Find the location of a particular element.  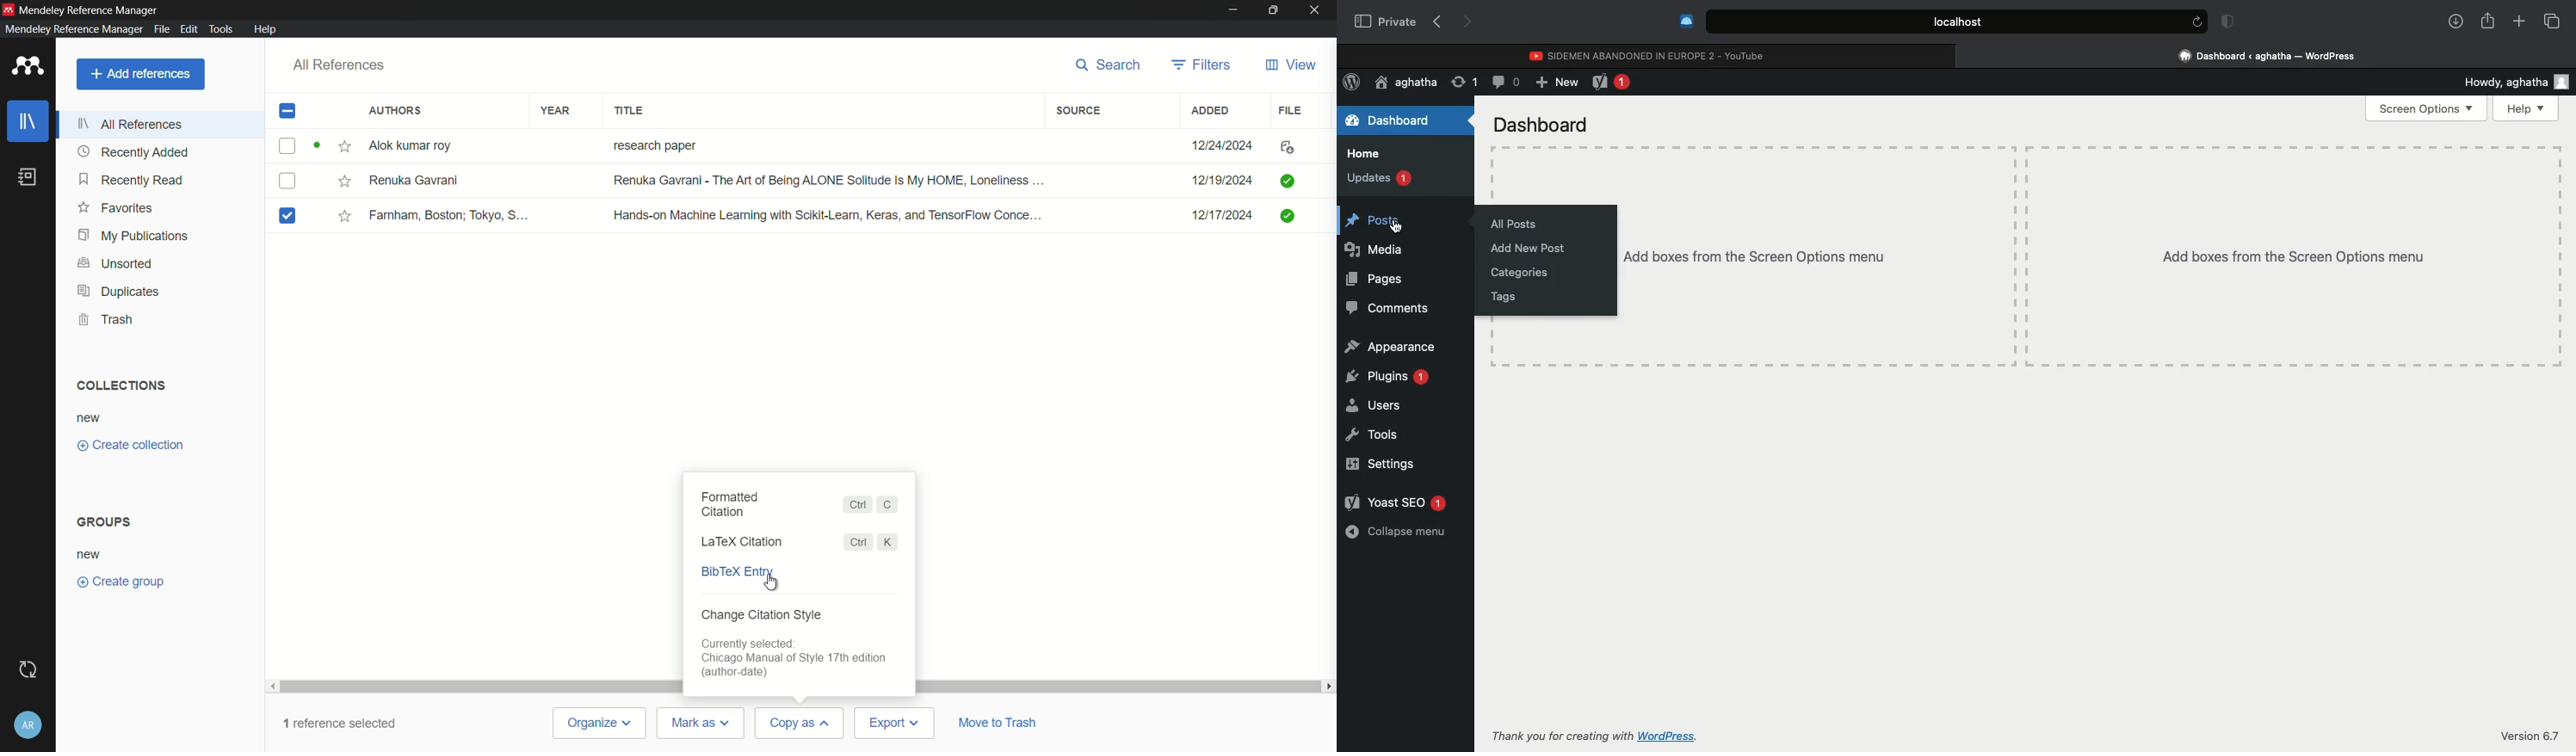

title is located at coordinates (630, 109).